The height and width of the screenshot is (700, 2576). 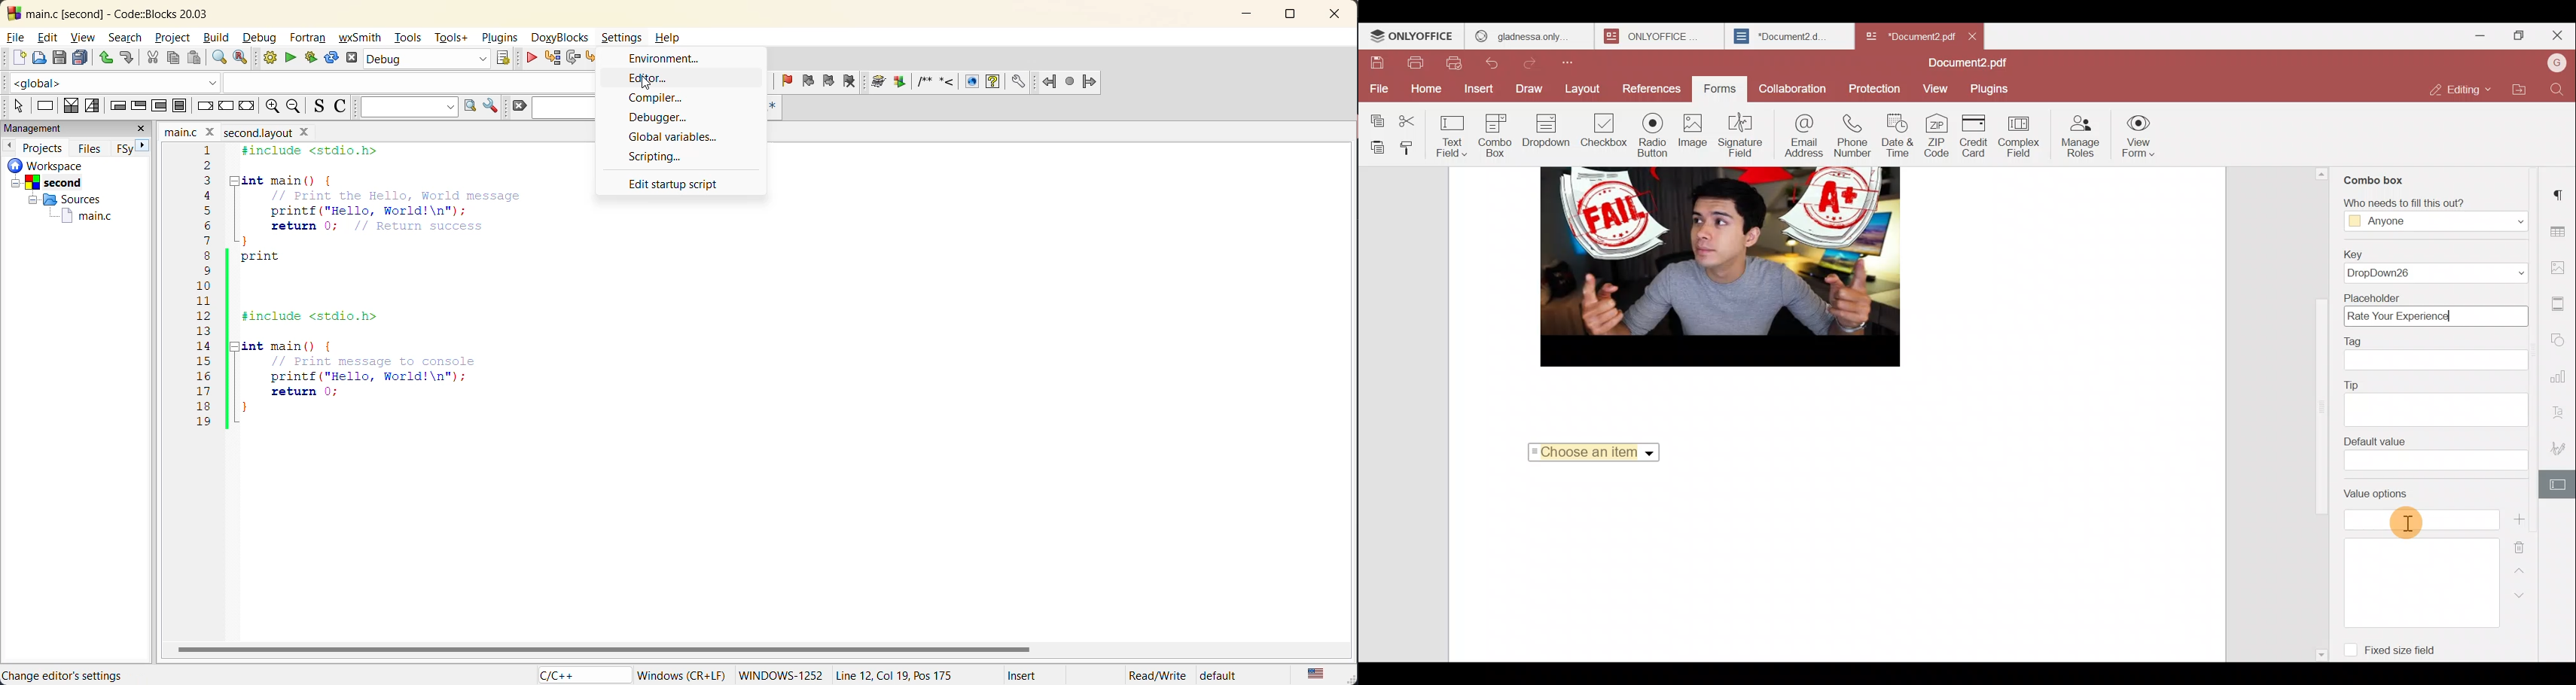 What do you see at coordinates (809, 81) in the screenshot?
I see `previous bookmark` at bounding box center [809, 81].